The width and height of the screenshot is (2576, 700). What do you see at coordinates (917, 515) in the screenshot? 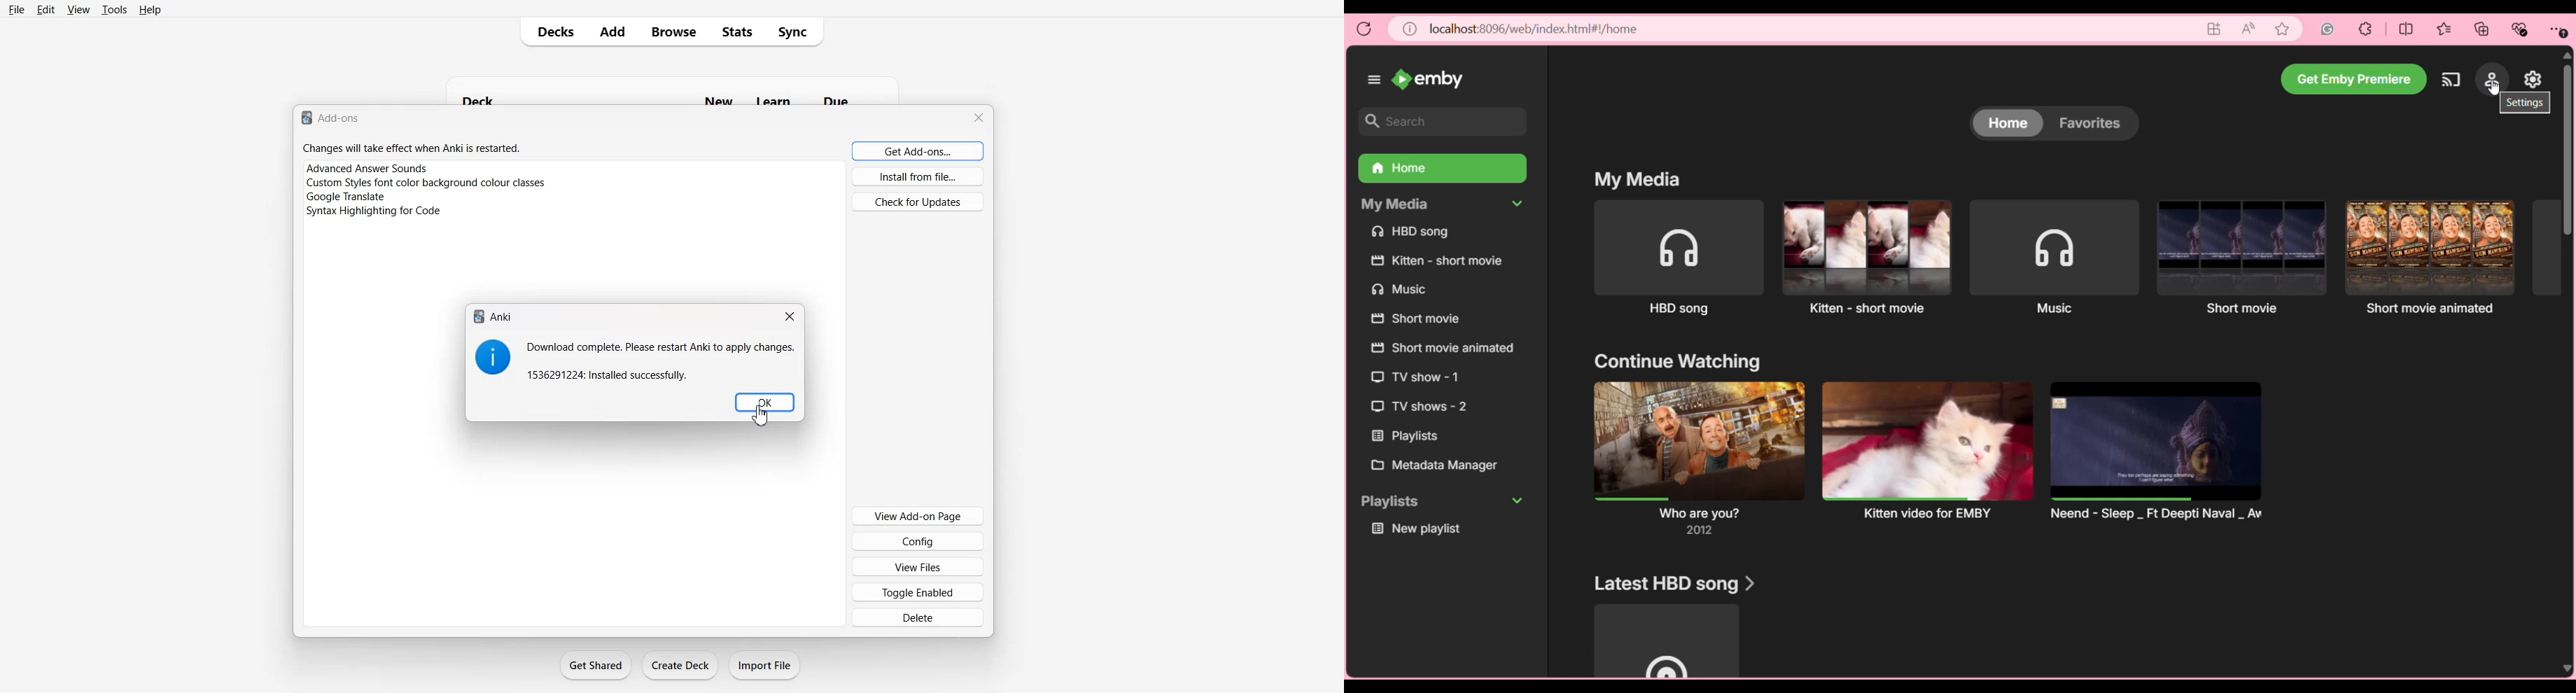
I see `View Add-on Page` at bounding box center [917, 515].